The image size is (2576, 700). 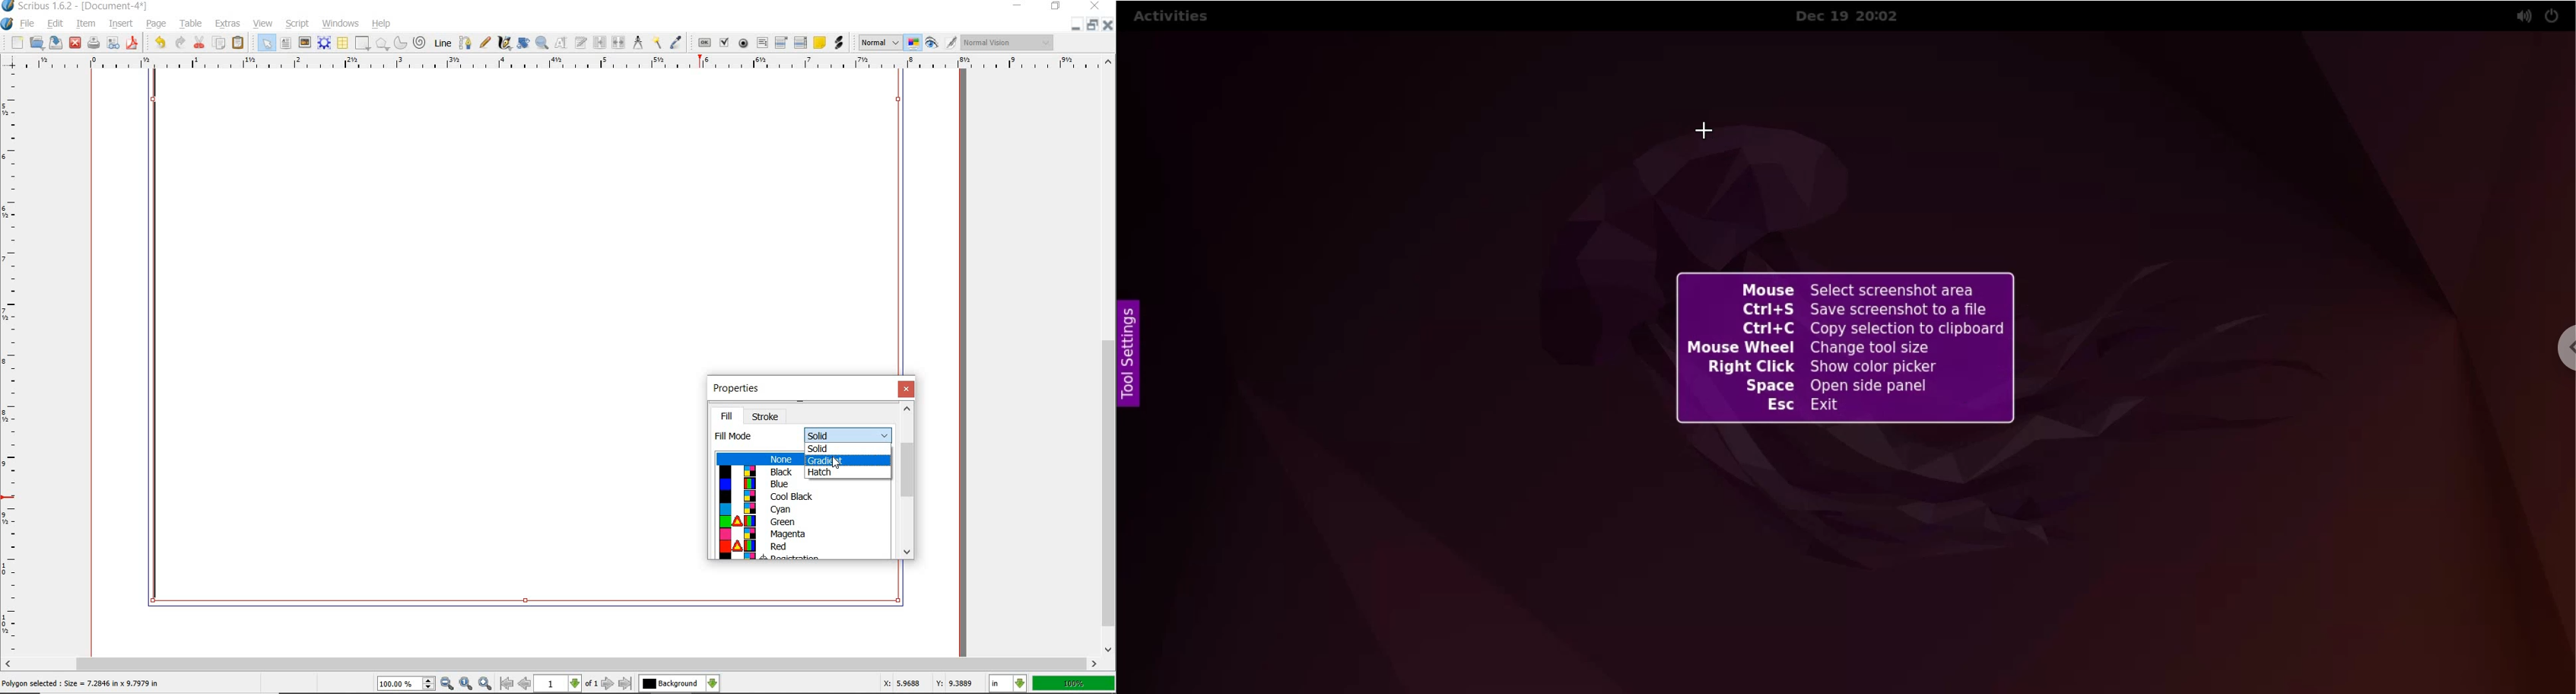 What do you see at coordinates (466, 41) in the screenshot?
I see `Bezier curve` at bounding box center [466, 41].